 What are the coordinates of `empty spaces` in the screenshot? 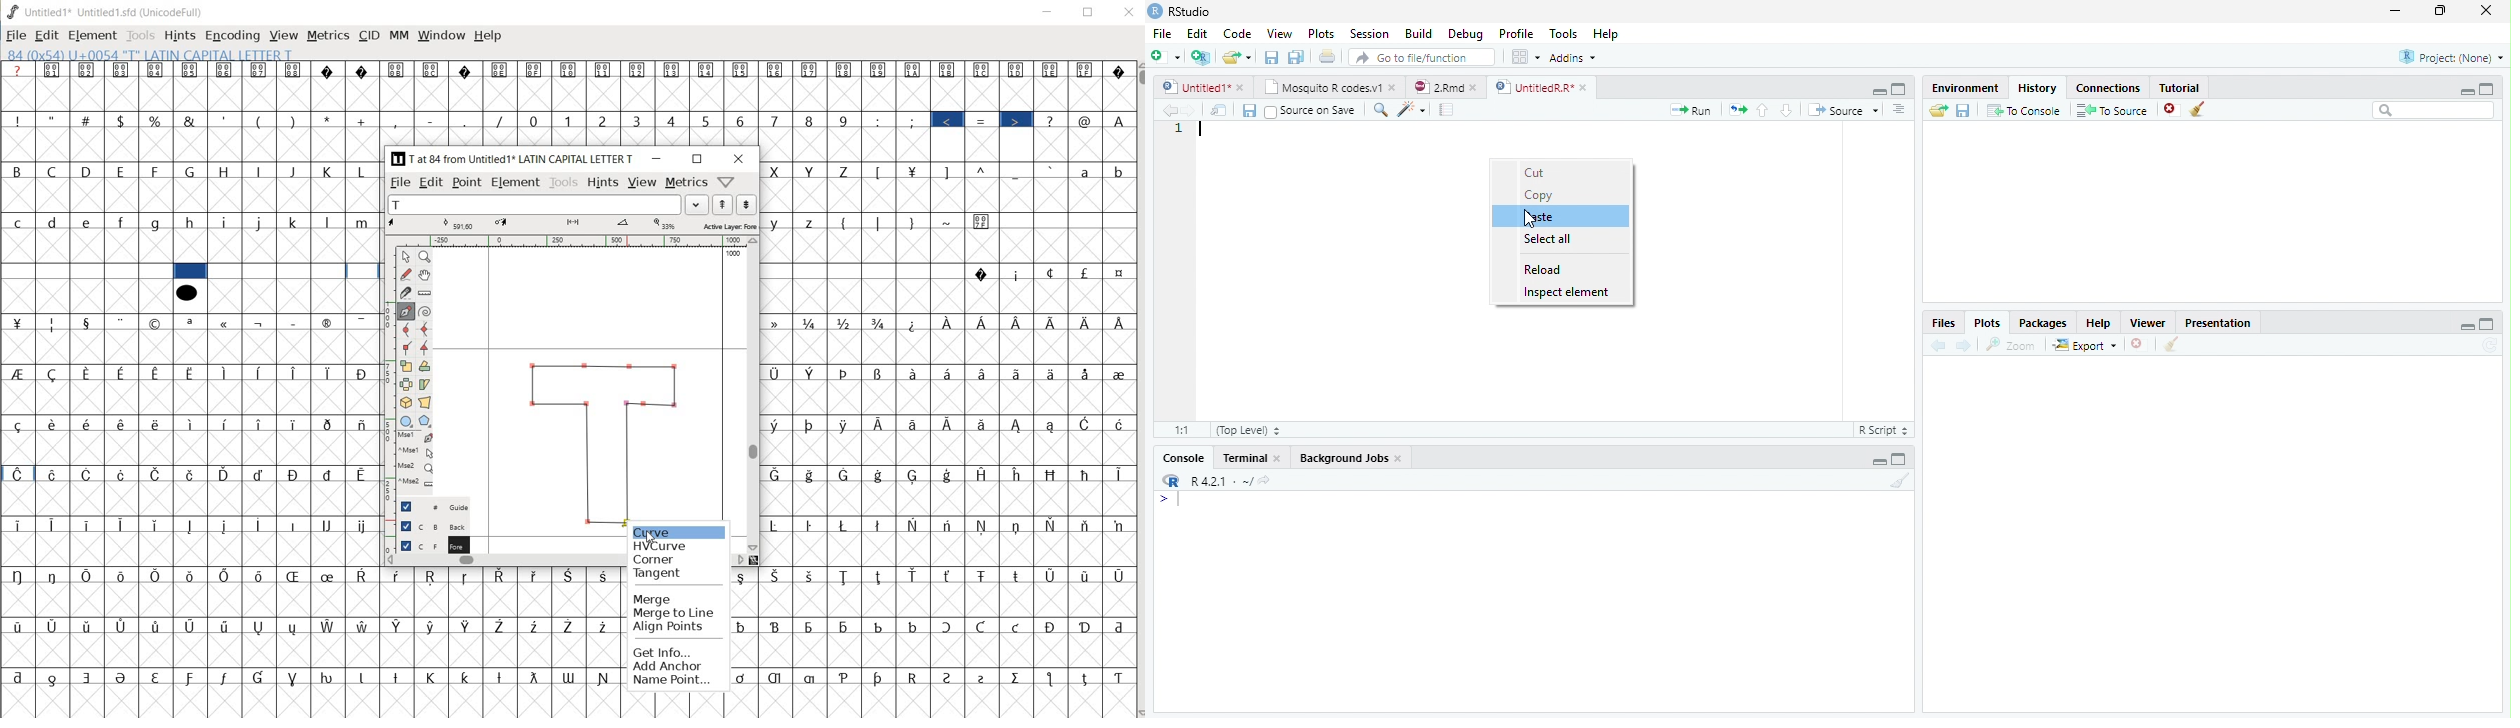 It's located at (865, 273).